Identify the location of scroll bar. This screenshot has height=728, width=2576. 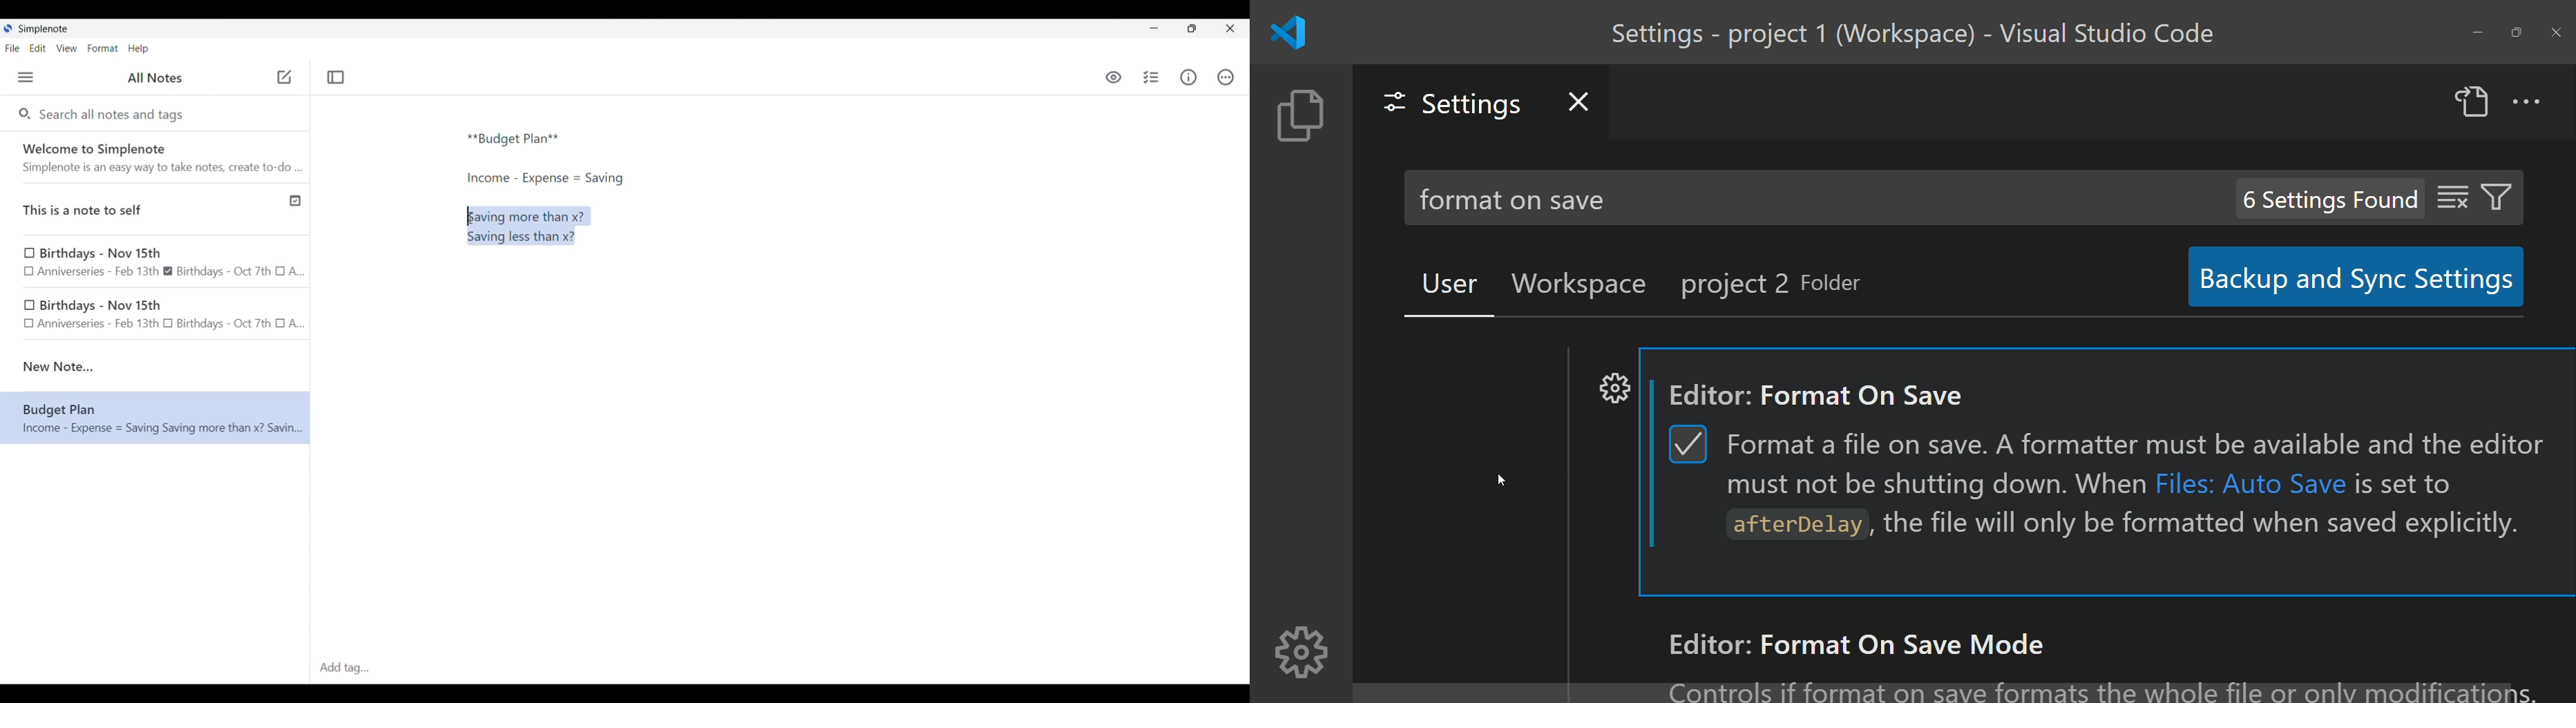
(1652, 472).